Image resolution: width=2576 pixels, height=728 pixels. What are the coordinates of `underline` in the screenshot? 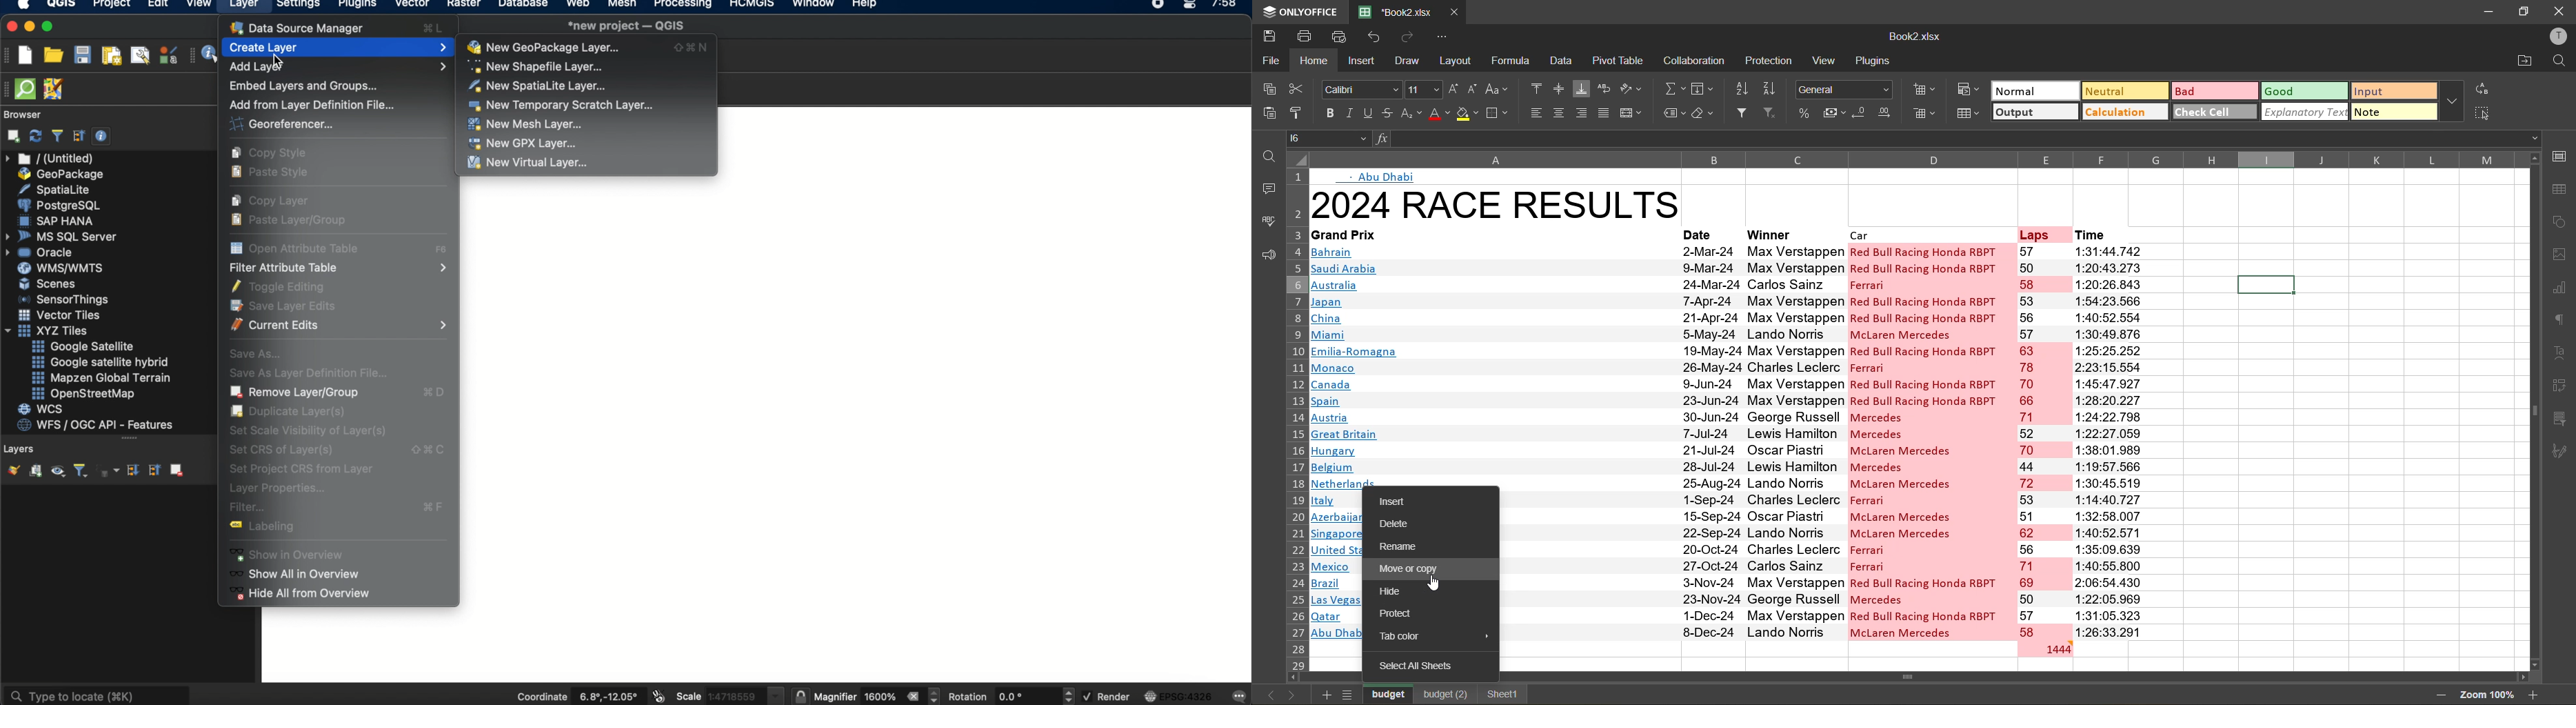 It's located at (1367, 115).